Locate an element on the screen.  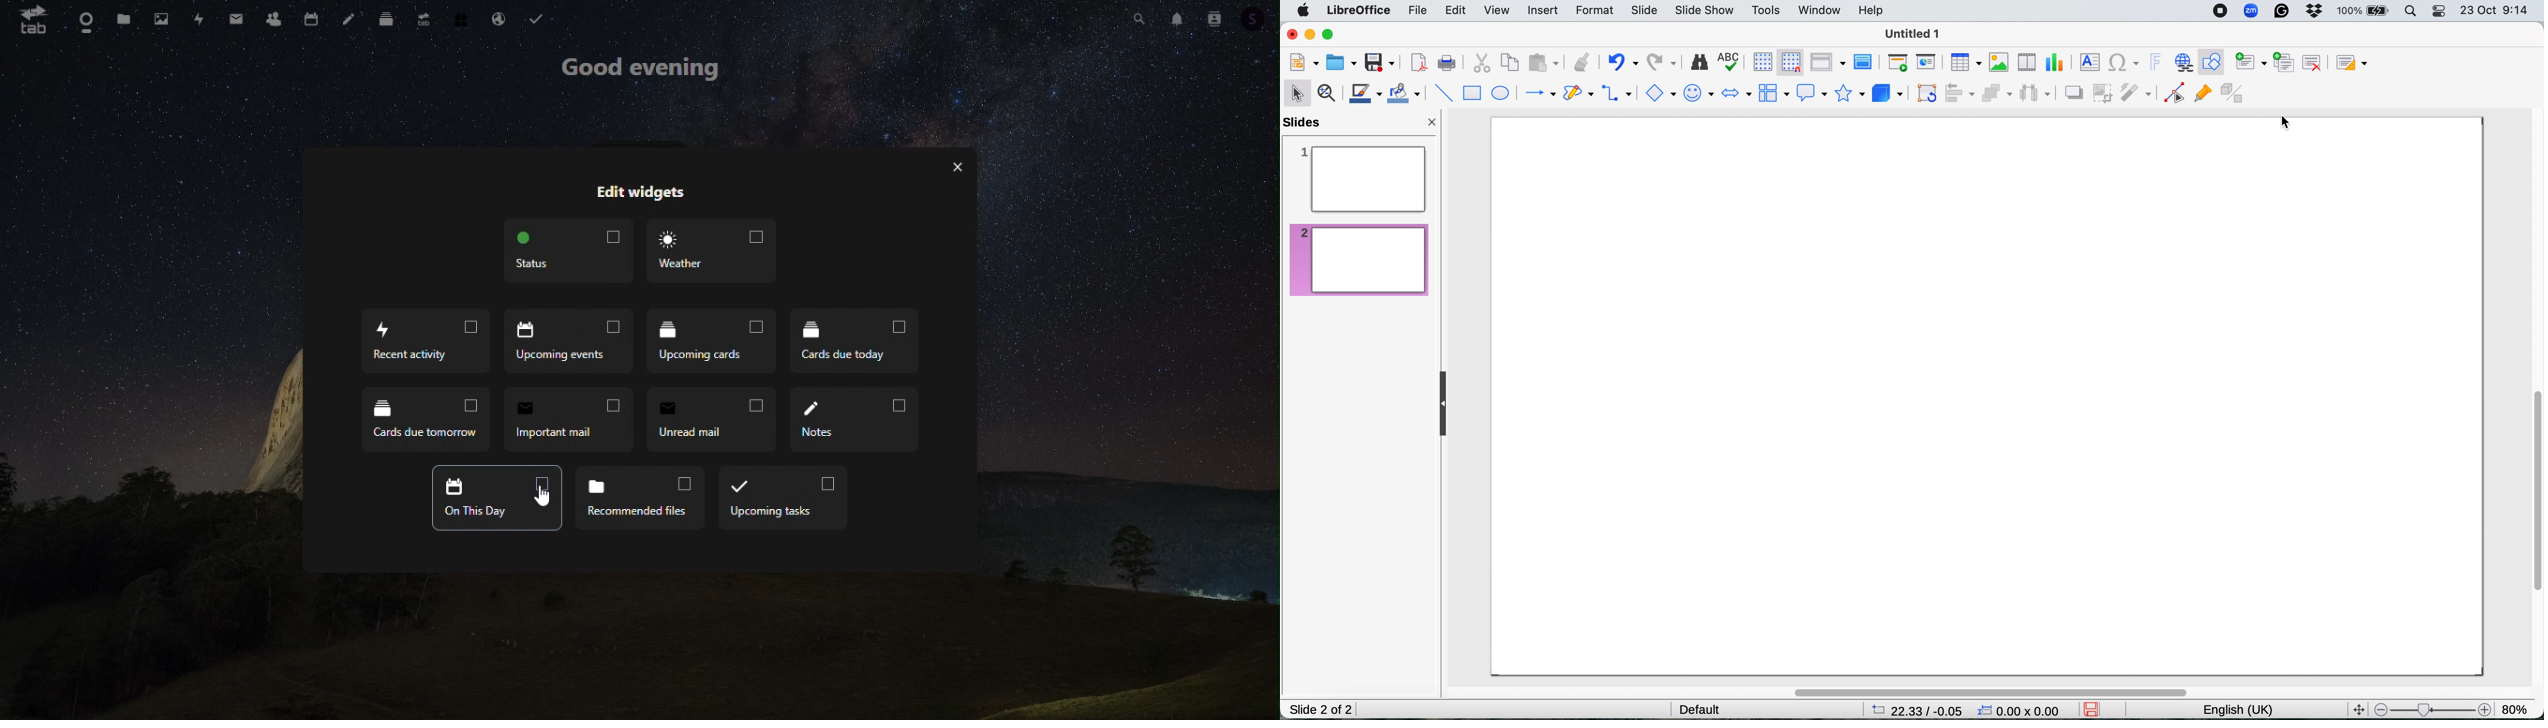
clone formatting is located at coordinates (1581, 62).